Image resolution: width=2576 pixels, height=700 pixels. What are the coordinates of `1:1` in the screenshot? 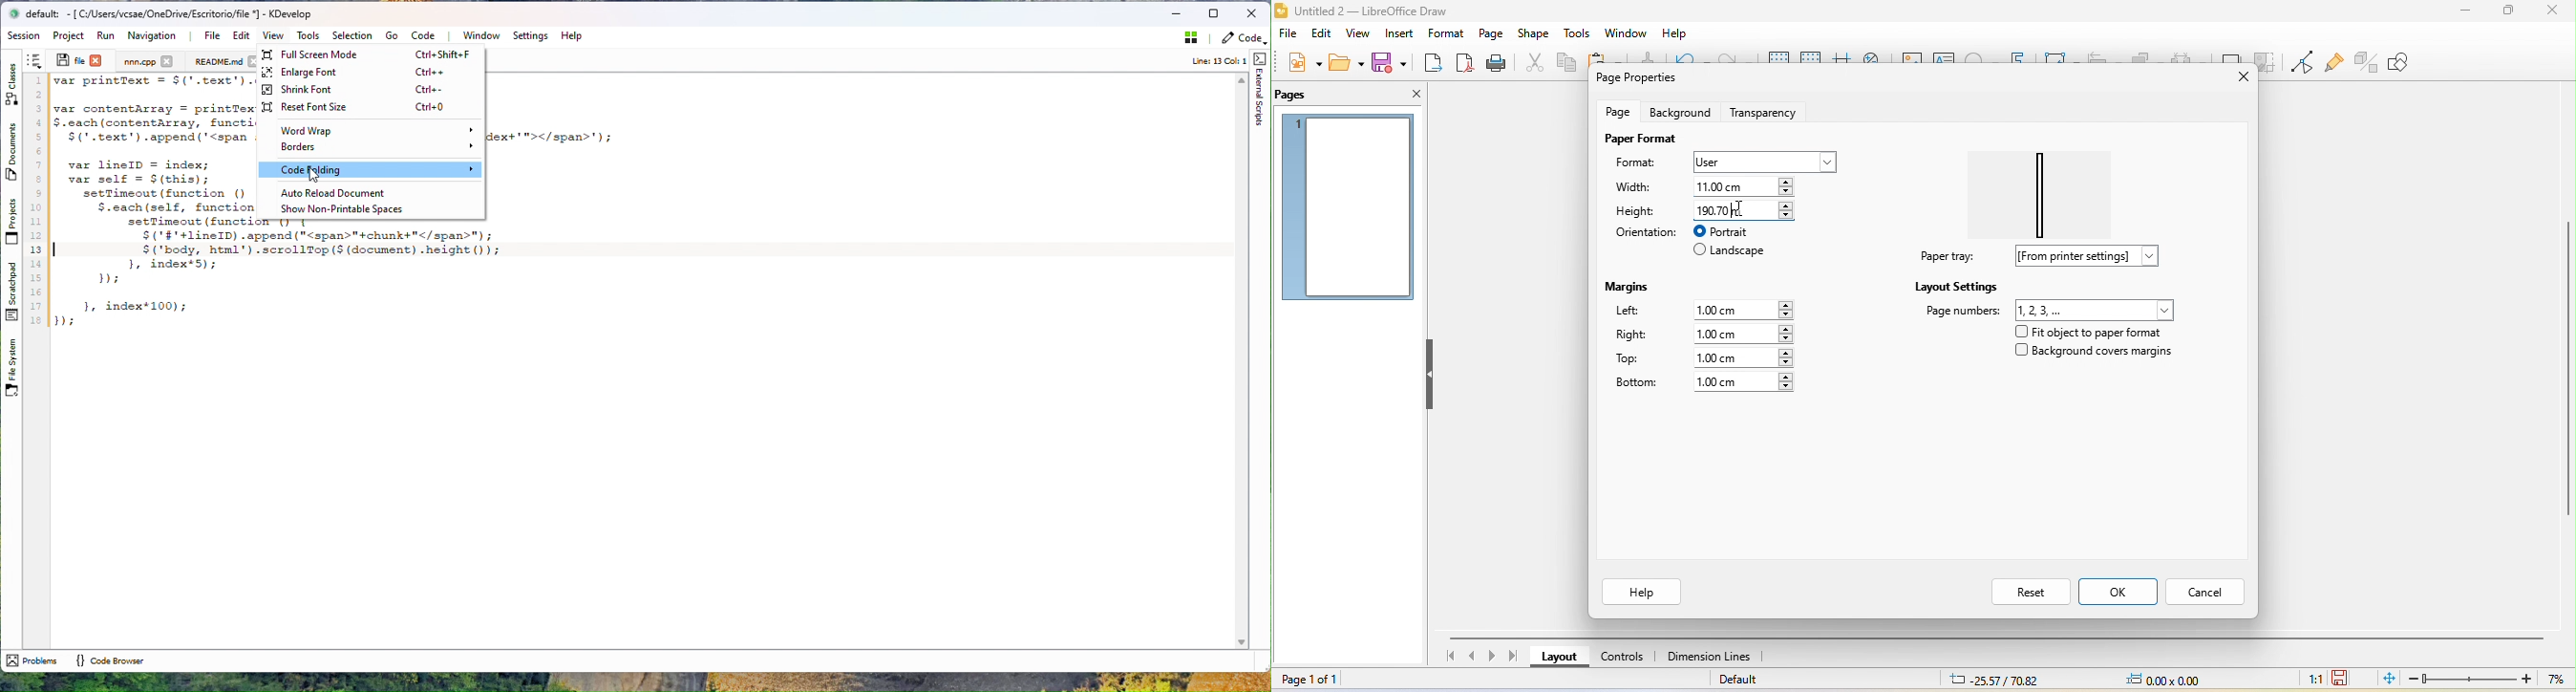 It's located at (2311, 678).